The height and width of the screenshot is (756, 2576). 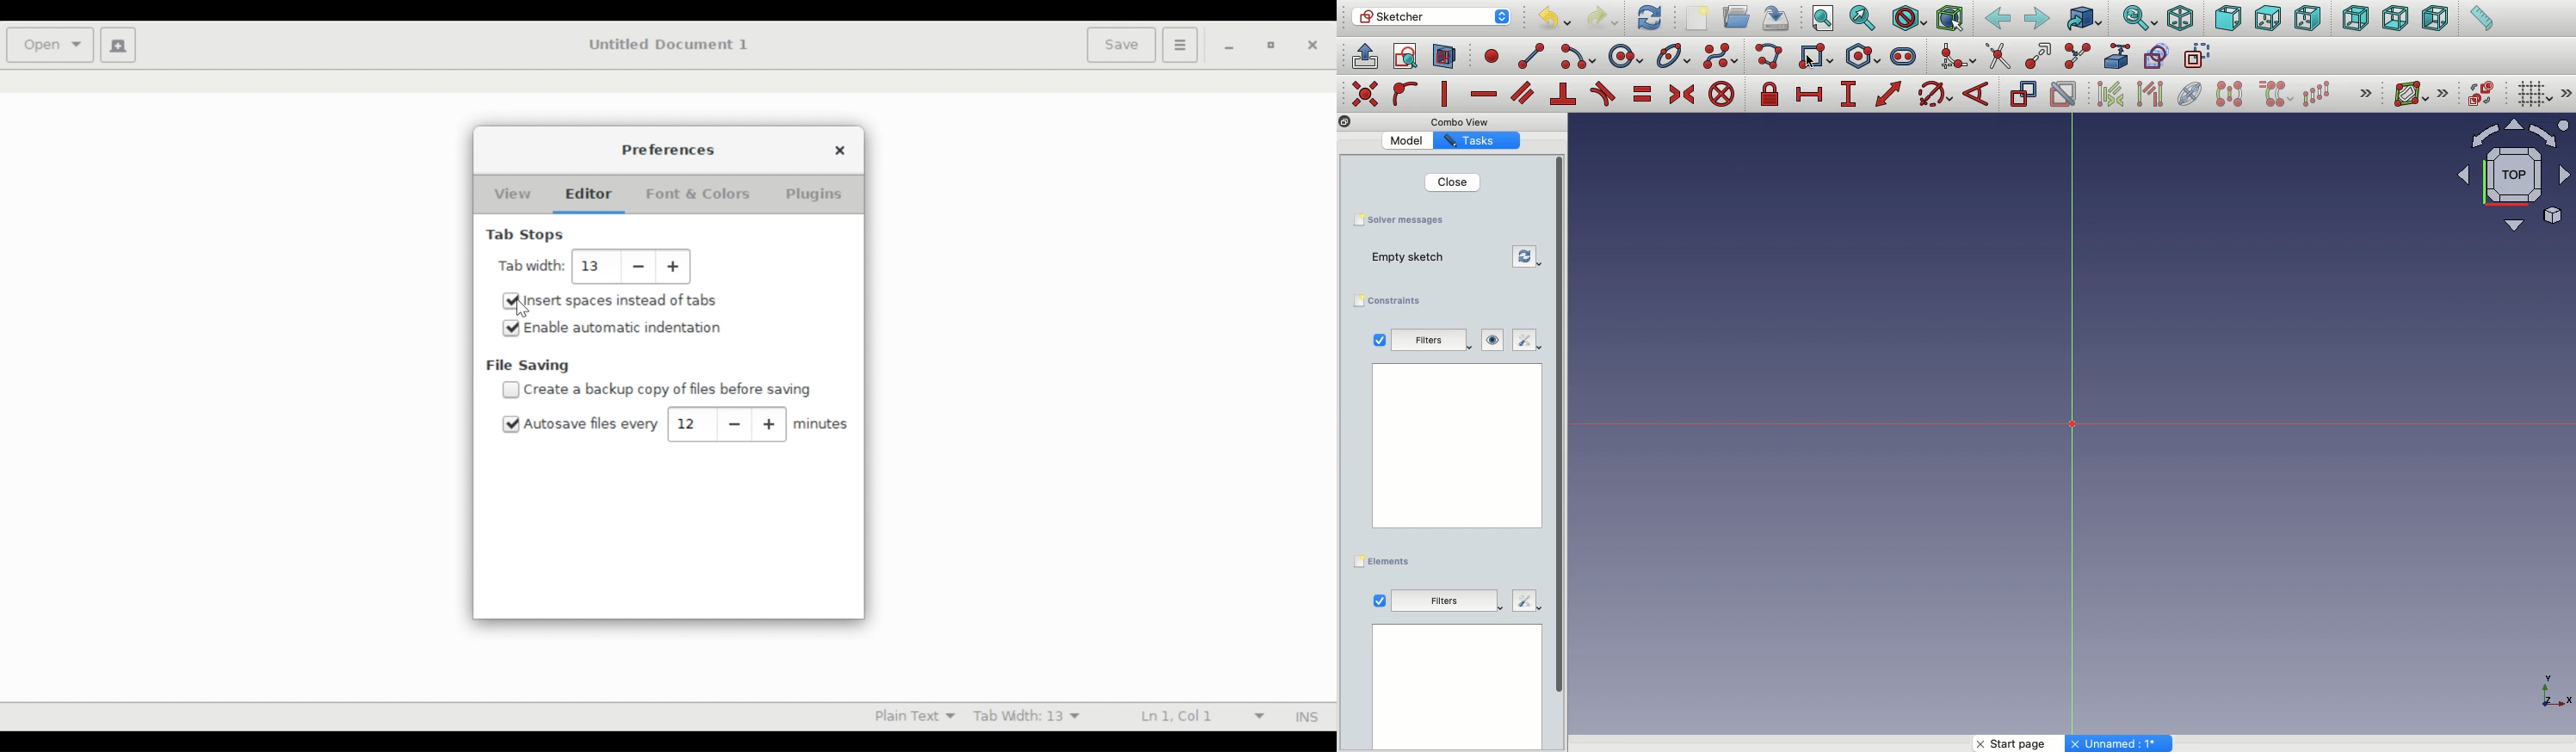 I want to click on Open, so click(x=1739, y=17).